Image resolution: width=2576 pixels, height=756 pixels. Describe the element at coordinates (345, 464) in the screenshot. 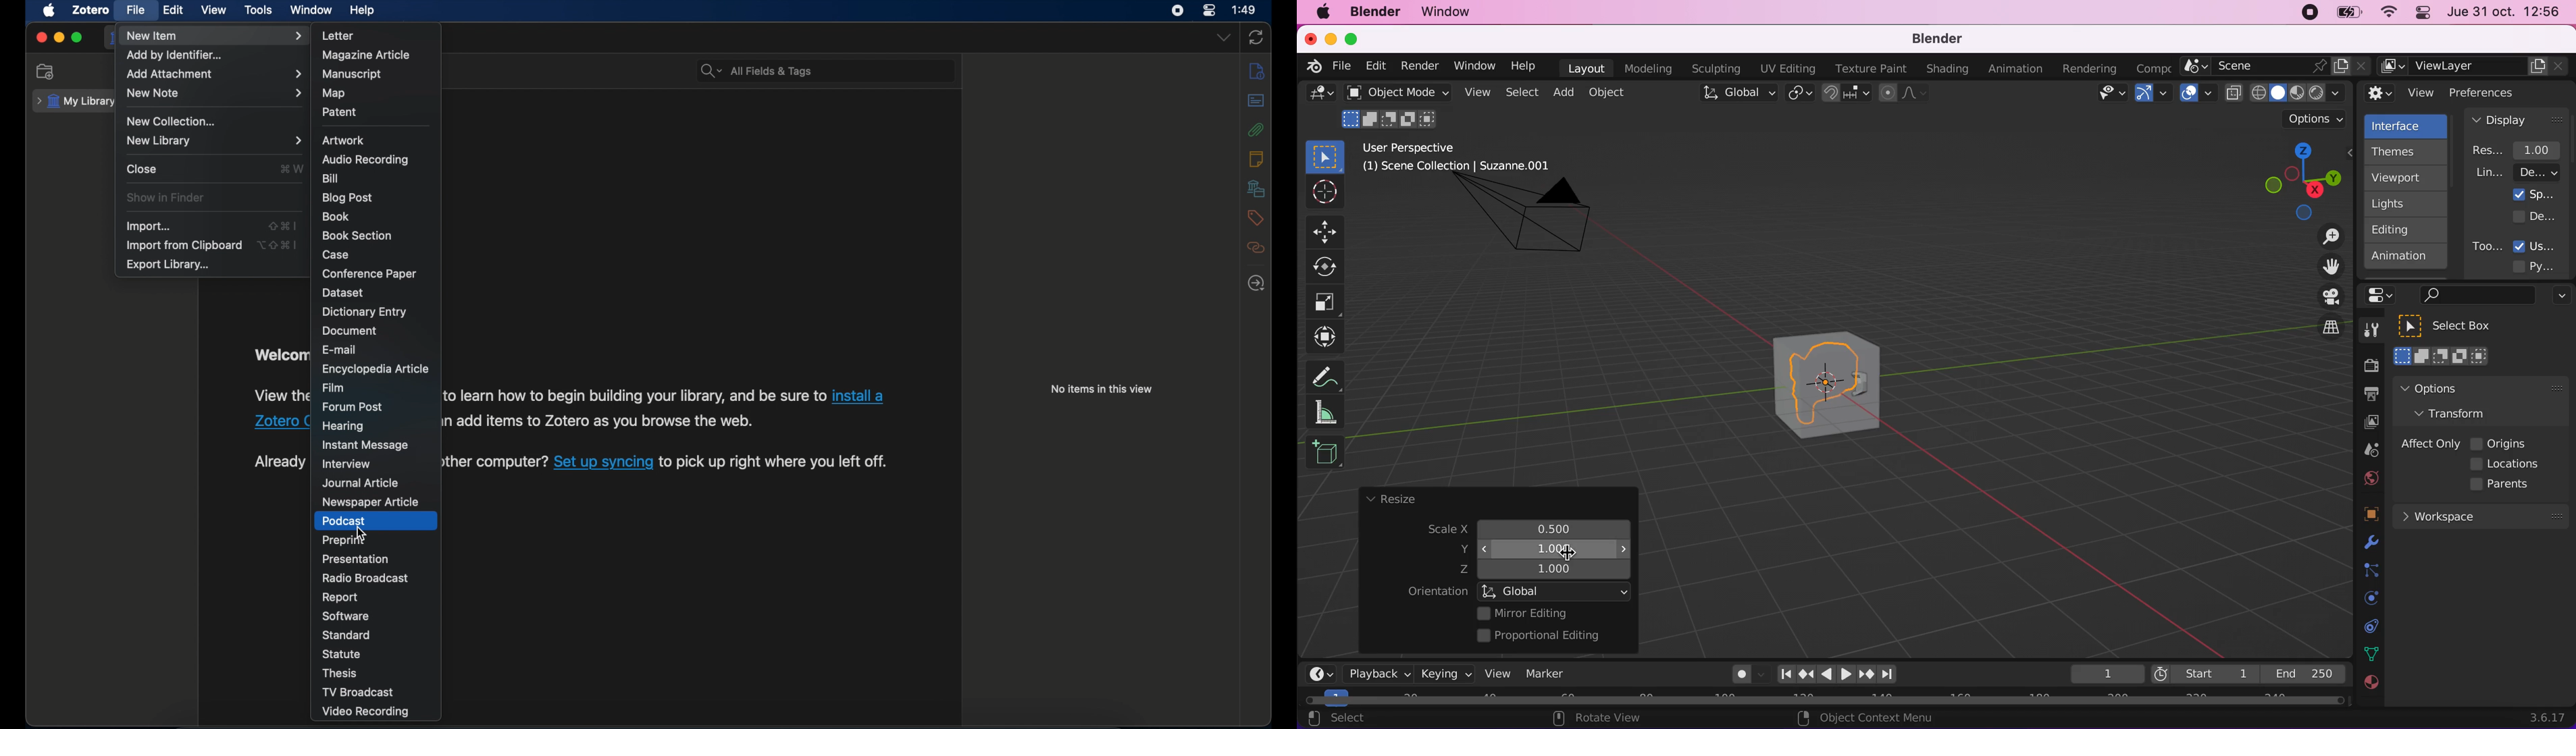

I see `interview` at that location.